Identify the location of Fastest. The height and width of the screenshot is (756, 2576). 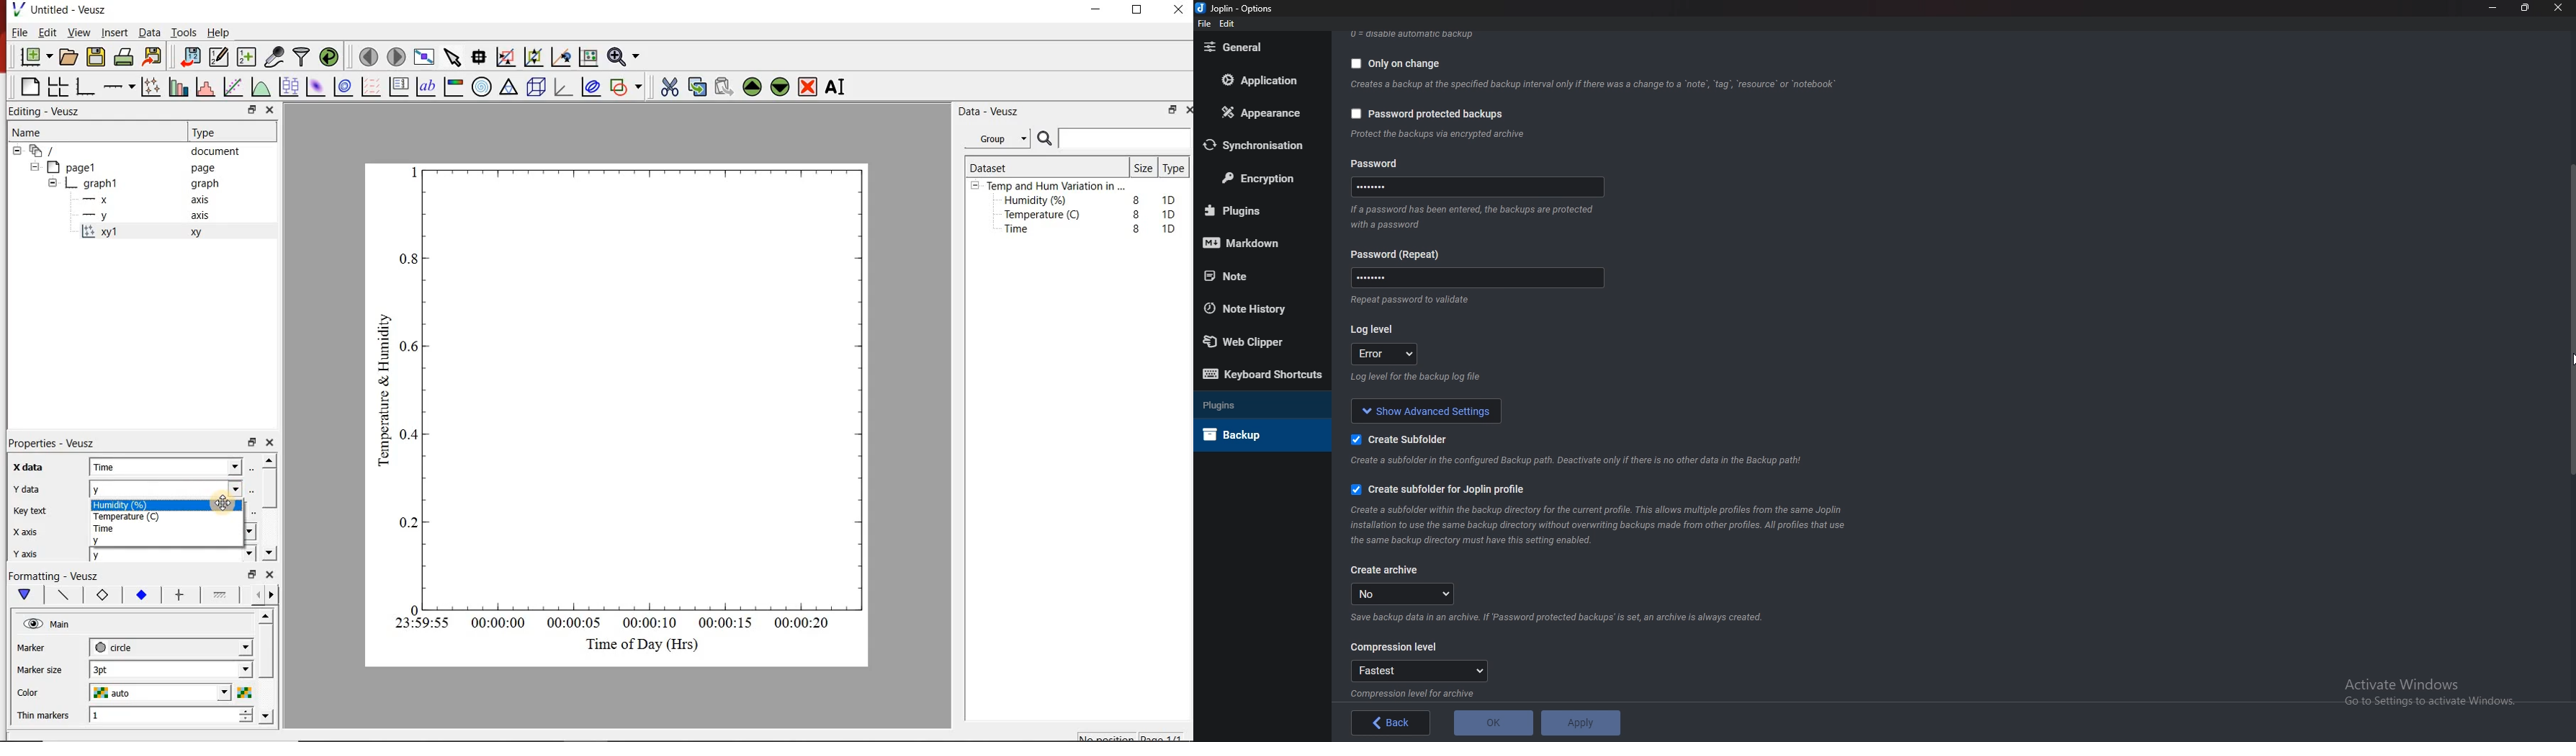
(1420, 671).